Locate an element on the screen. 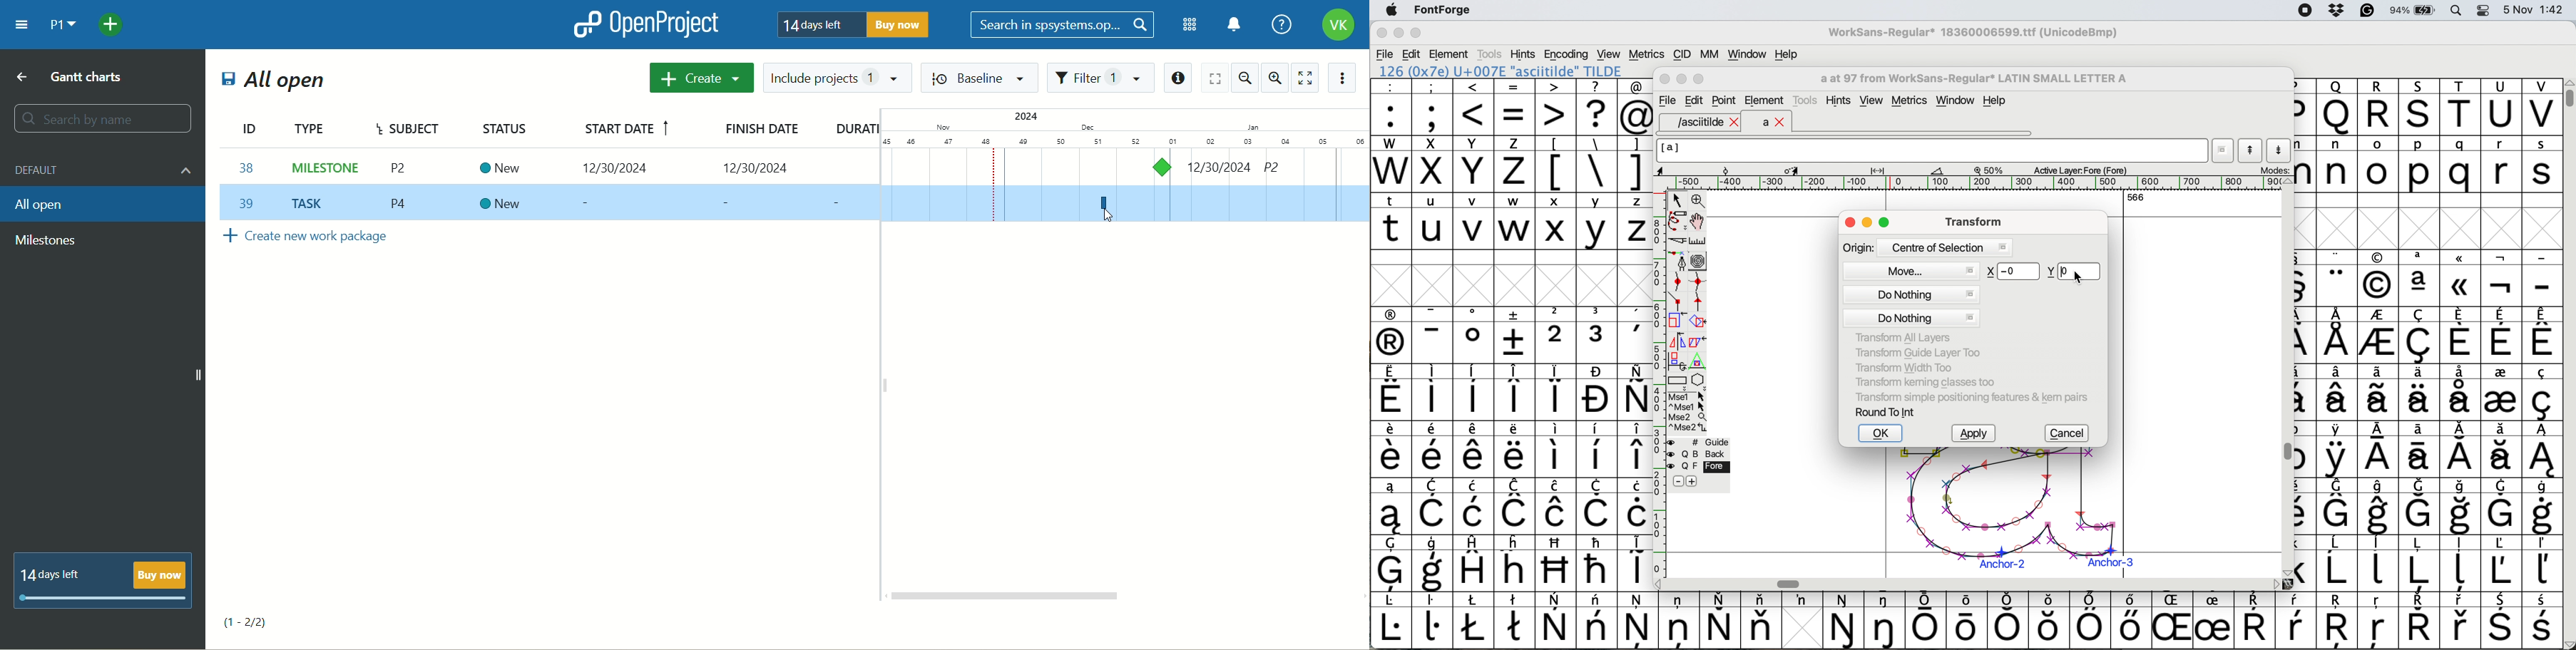 The width and height of the screenshot is (2576, 672). w is located at coordinates (1514, 221).